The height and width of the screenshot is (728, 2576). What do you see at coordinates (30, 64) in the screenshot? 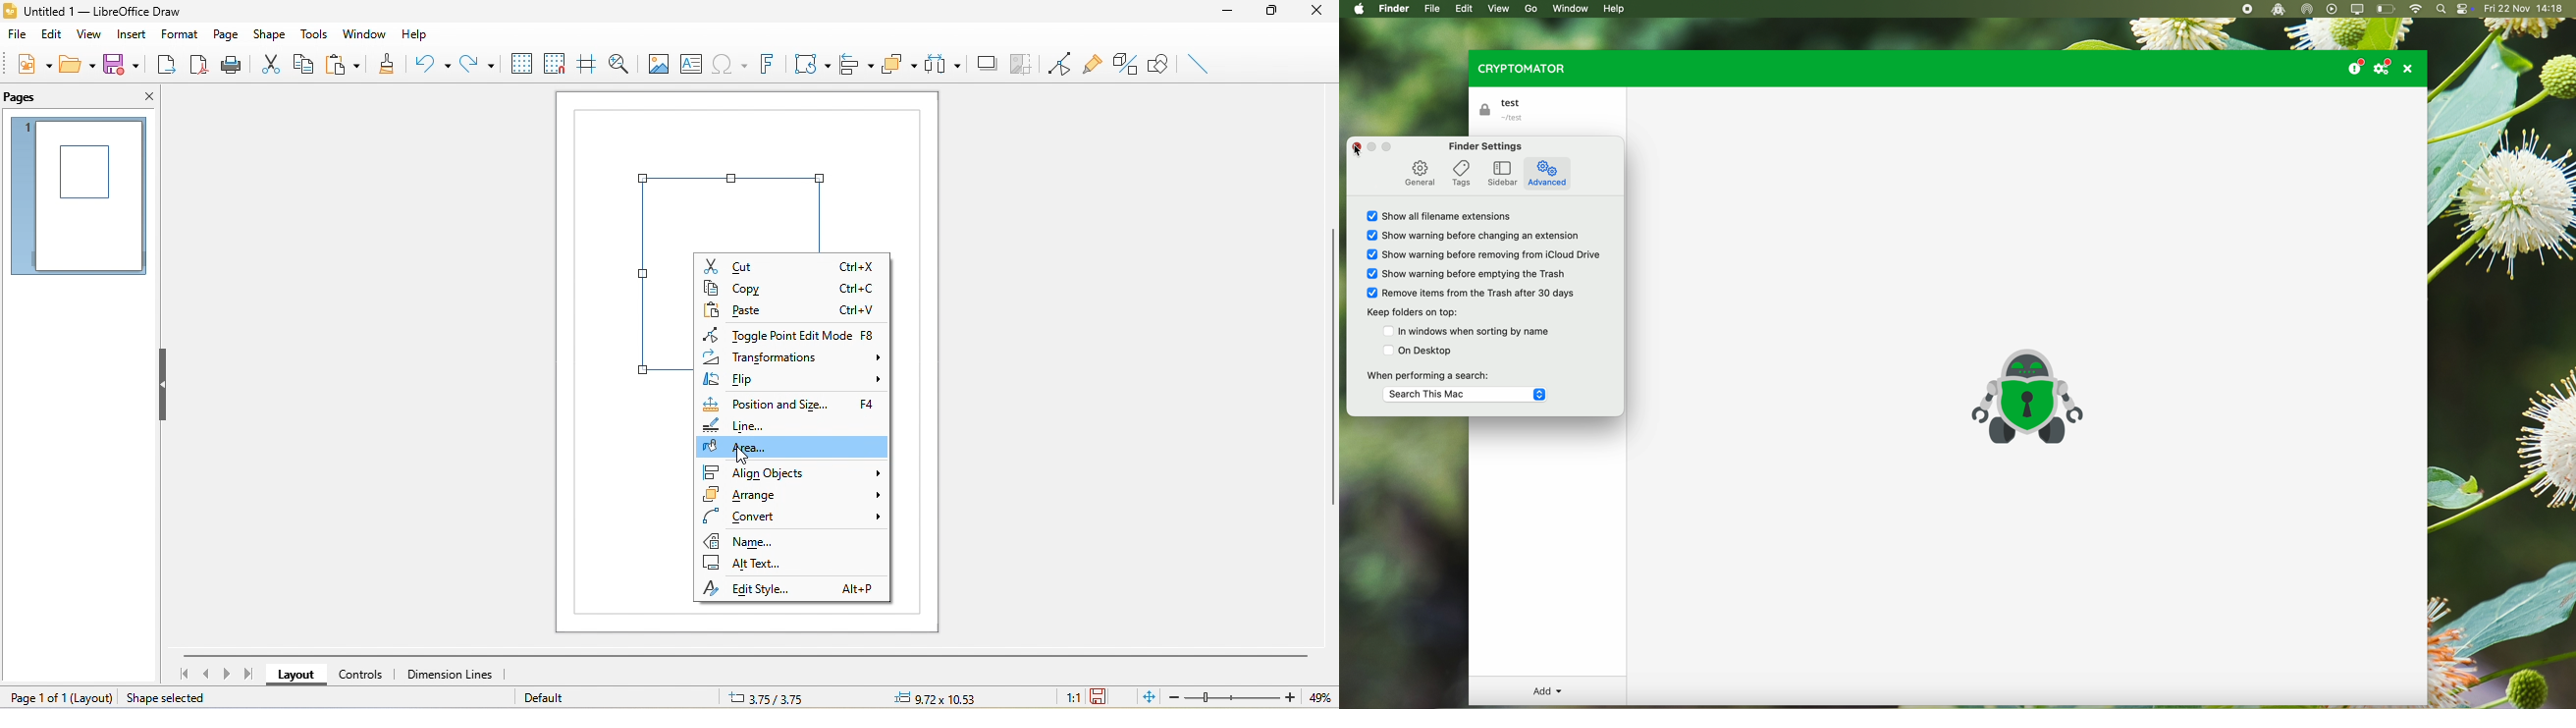
I see `new` at bounding box center [30, 64].